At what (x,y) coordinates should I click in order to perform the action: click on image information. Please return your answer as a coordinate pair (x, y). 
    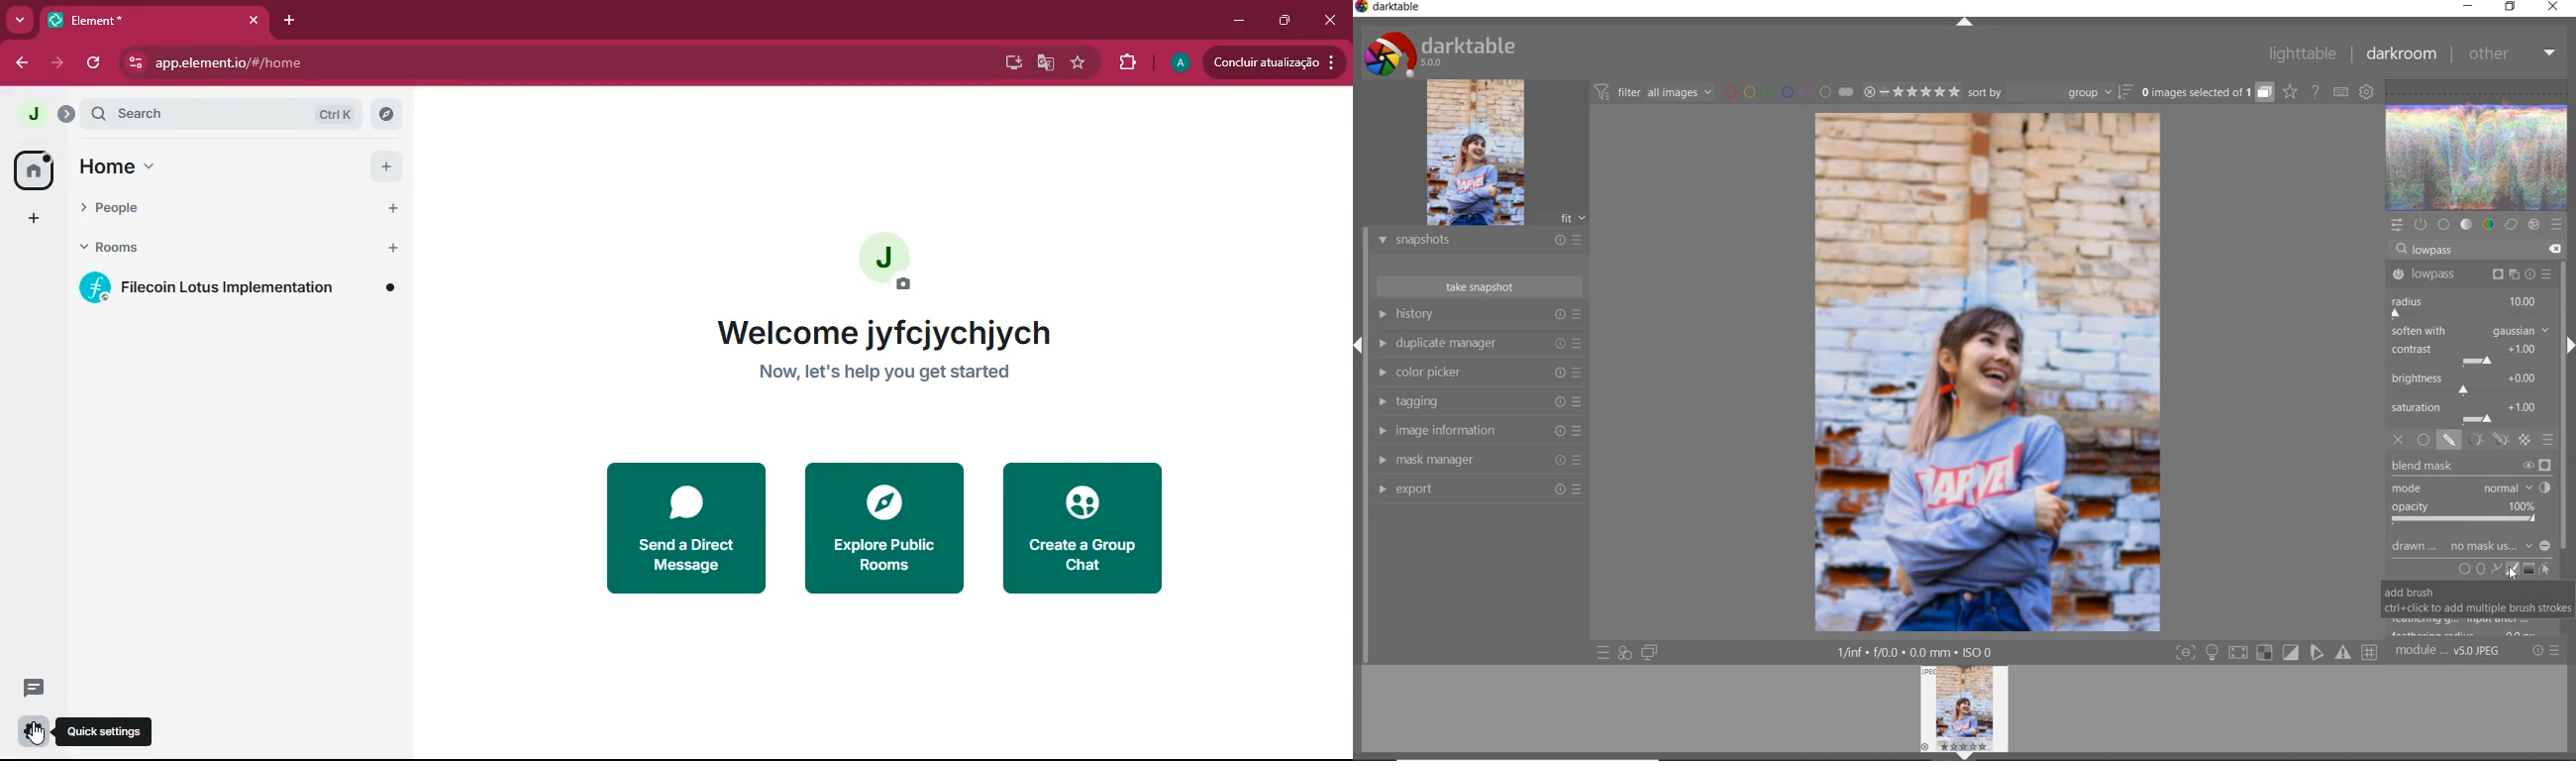
    Looking at the image, I should click on (1477, 433).